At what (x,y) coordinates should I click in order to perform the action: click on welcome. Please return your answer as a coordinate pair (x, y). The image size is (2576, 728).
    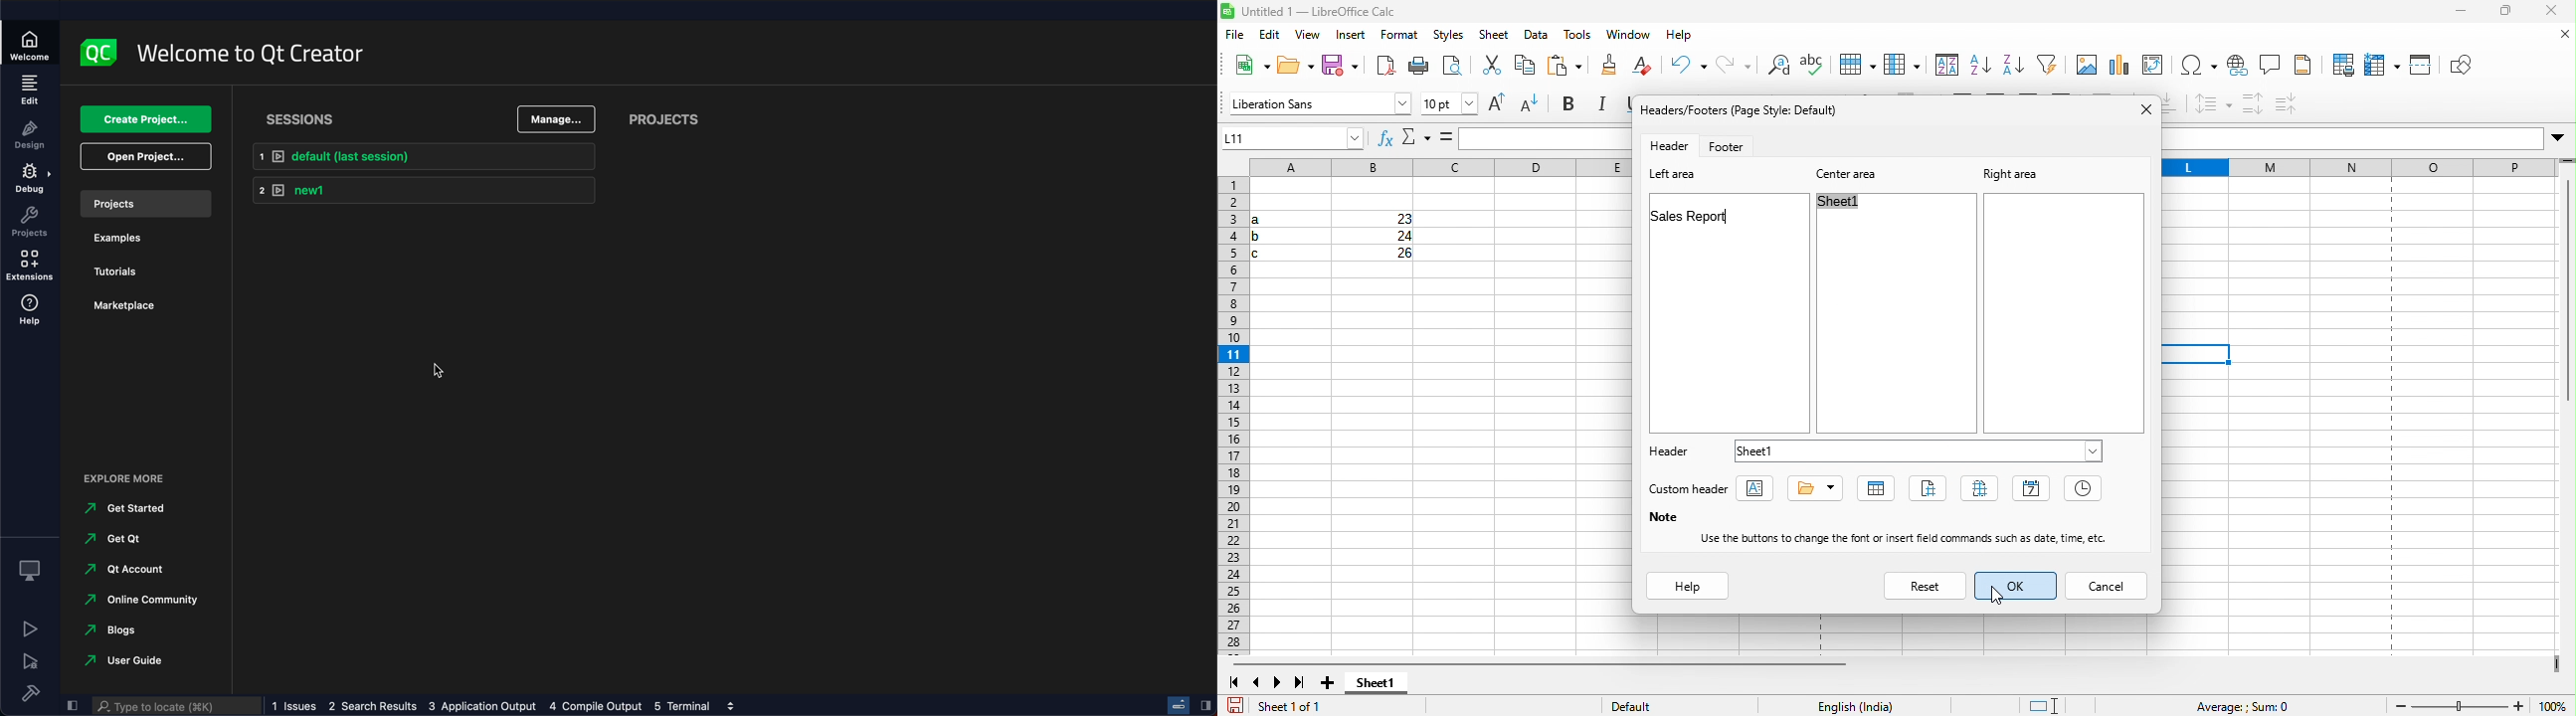
    Looking at the image, I should click on (31, 44).